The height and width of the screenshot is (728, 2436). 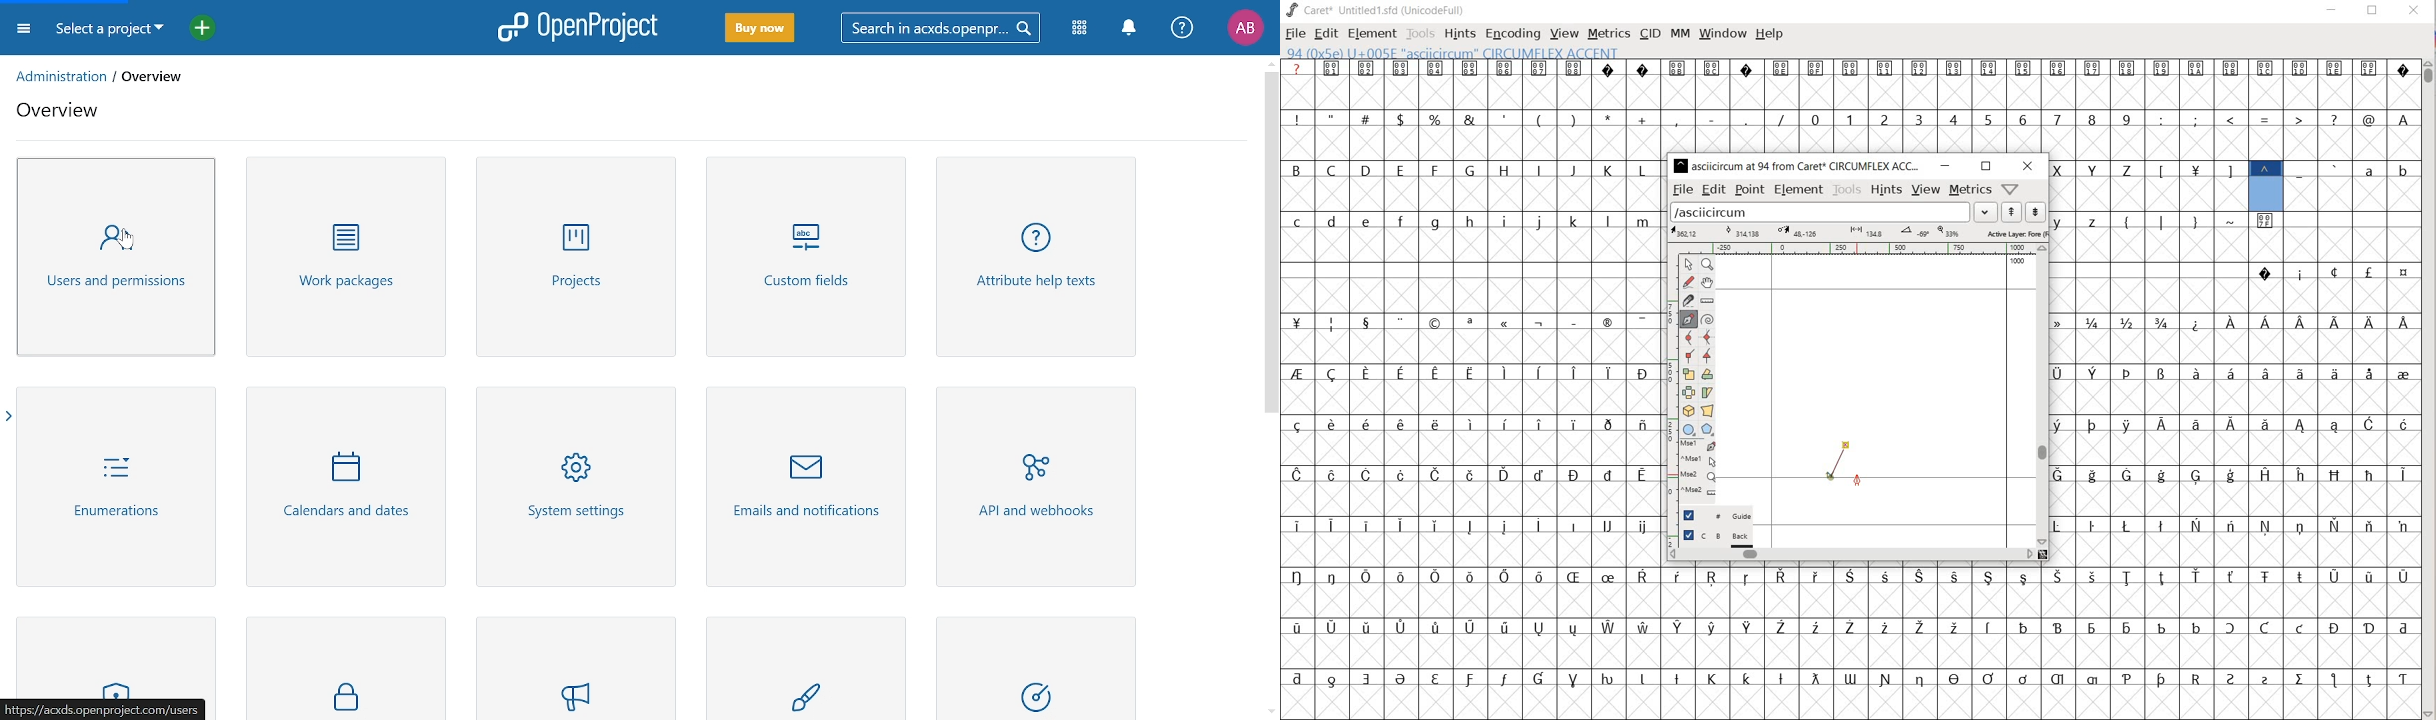 What do you see at coordinates (1245, 29) in the screenshot?
I see `current account "AB"` at bounding box center [1245, 29].